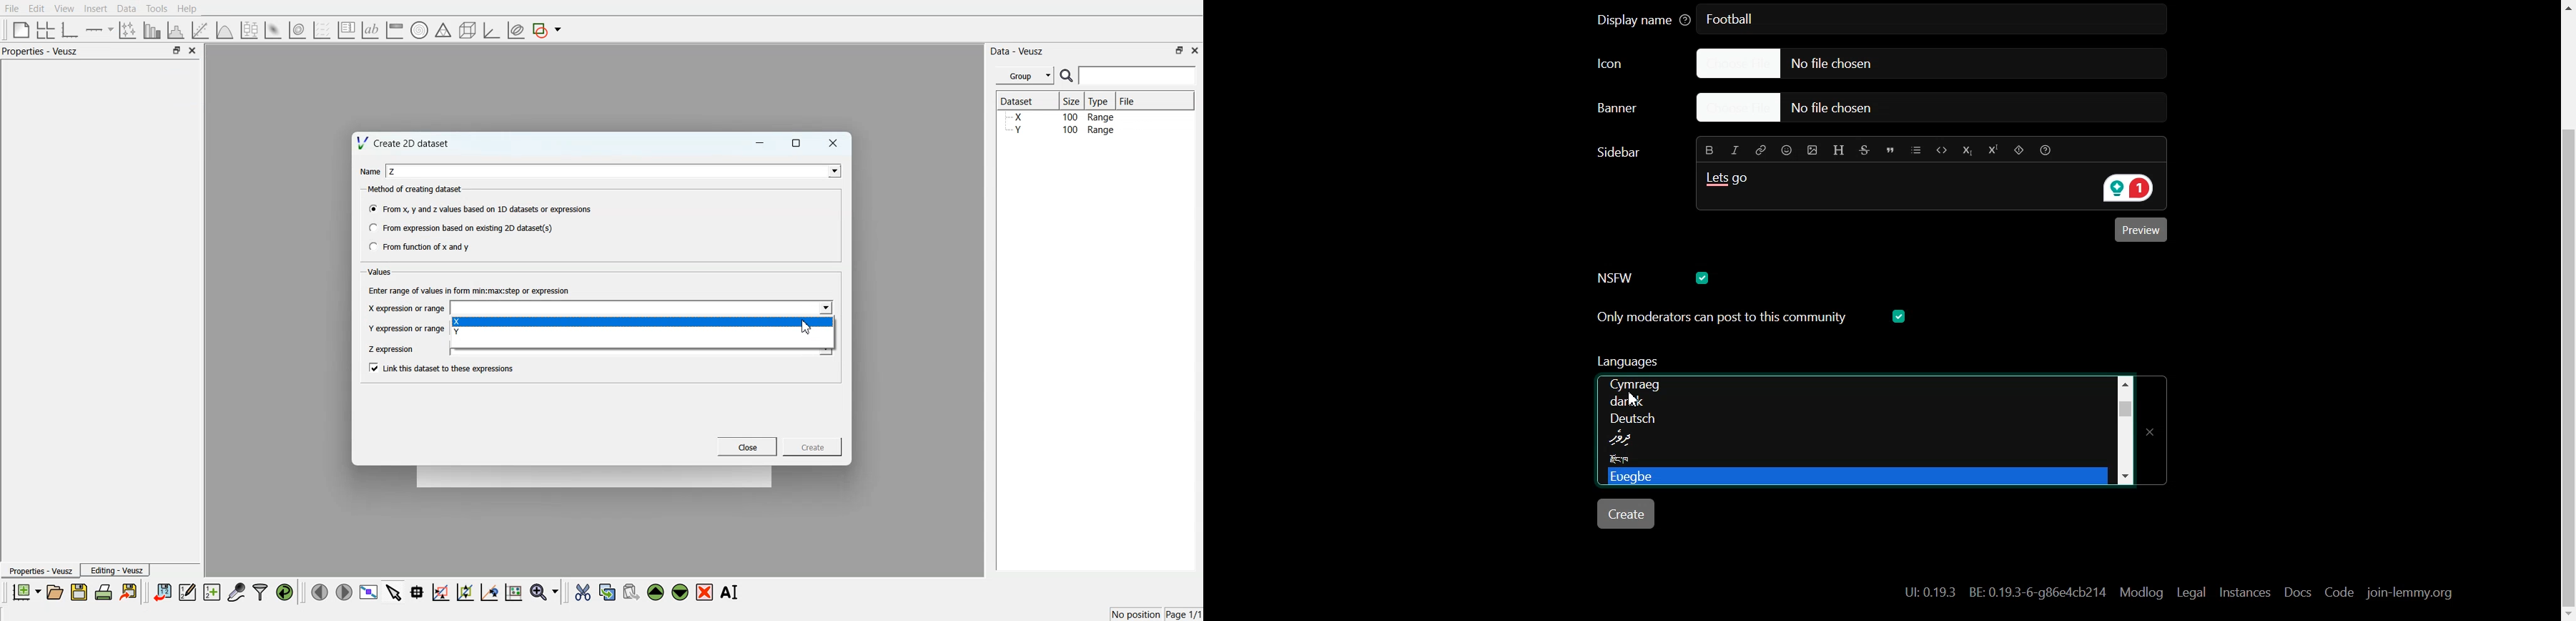 The height and width of the screenshot is (644, 2576). Describe the element at coordinates (443, 29) in the screenshot. I see `Ternary Graph` at that location.